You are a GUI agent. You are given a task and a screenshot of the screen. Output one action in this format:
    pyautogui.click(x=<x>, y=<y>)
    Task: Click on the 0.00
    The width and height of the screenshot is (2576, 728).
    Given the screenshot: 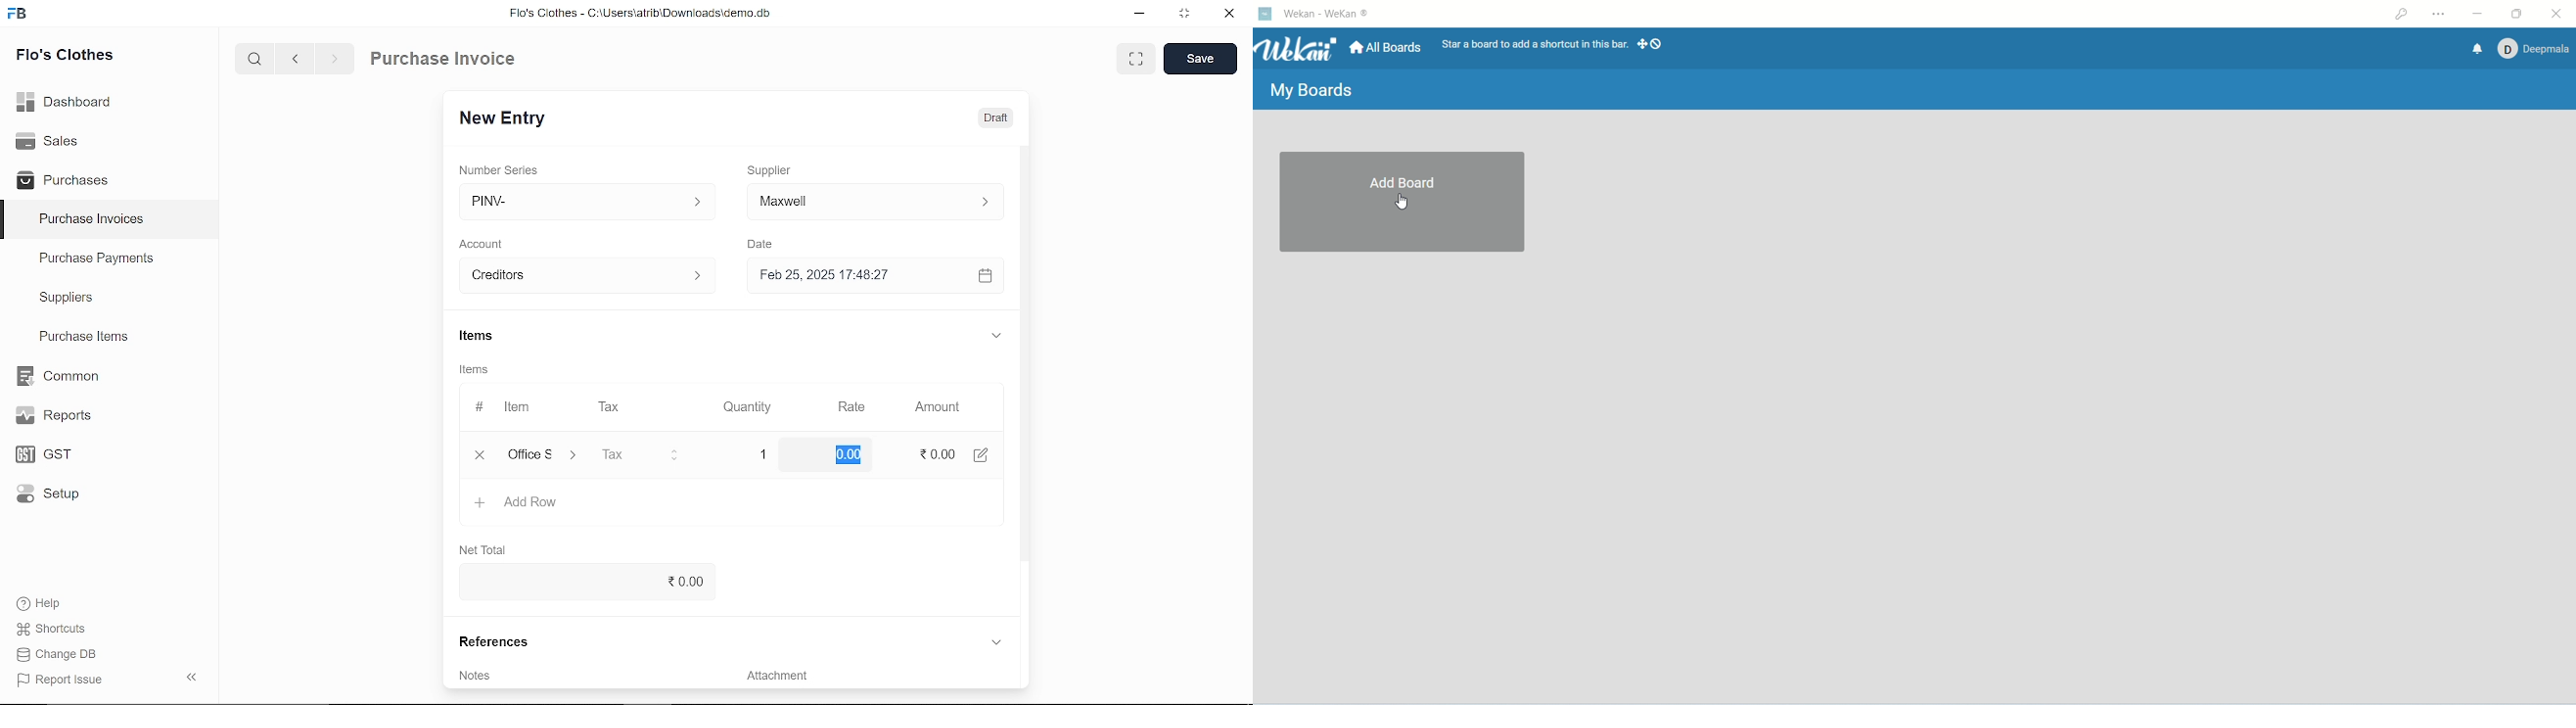 What is the action you would take?
    pyautogui.click(x=846, y=455)
    